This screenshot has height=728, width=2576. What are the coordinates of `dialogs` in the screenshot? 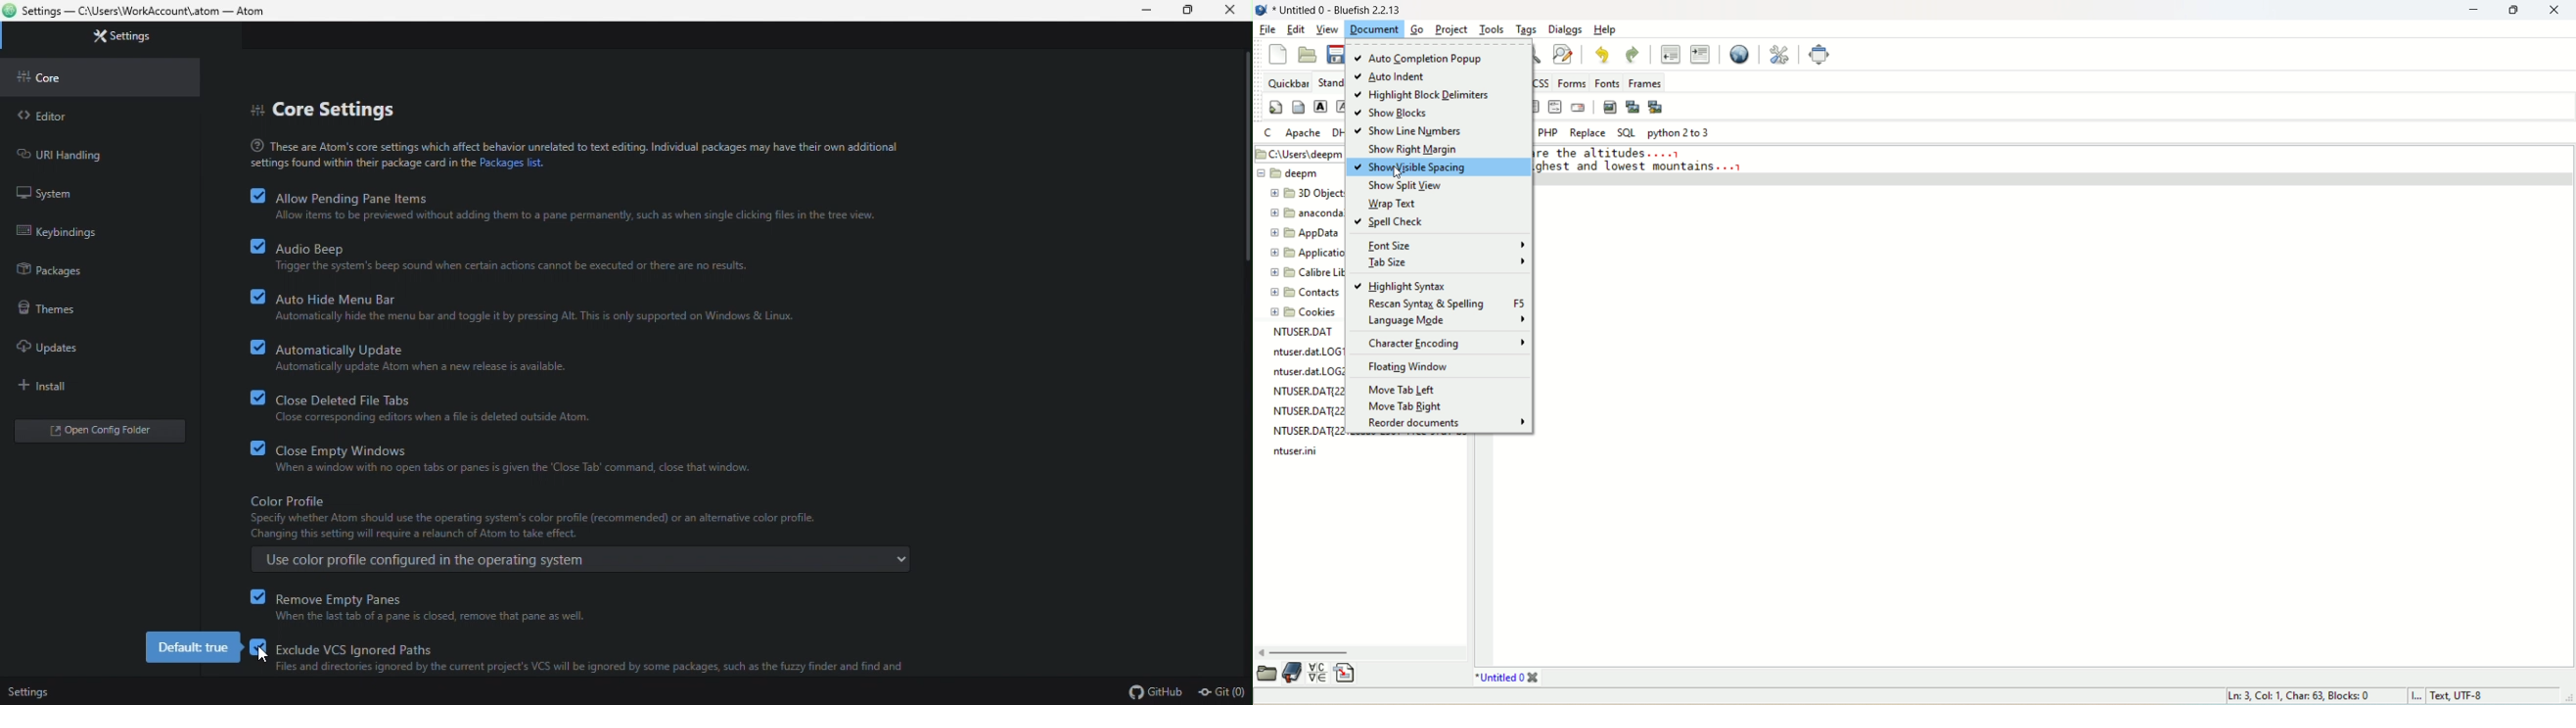 It's located at (1563, 30).